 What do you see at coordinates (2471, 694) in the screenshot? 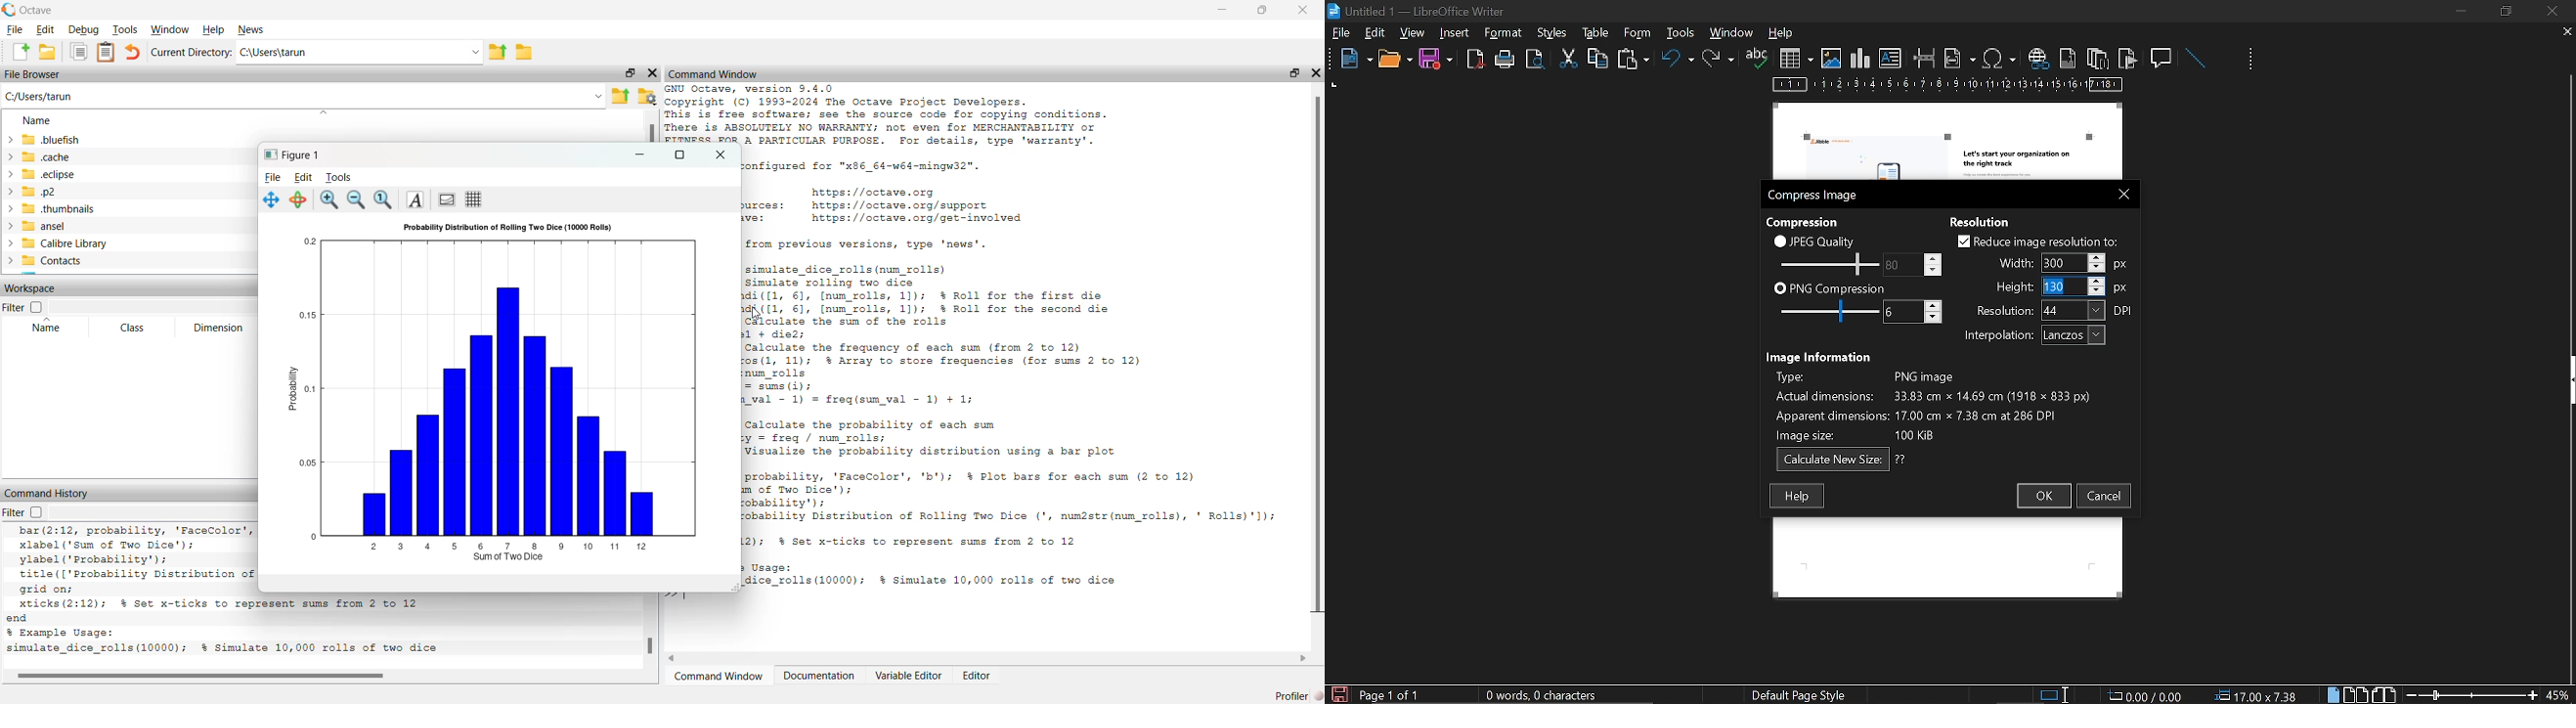
I see `change zoom` at bounding box center [2471, 694].